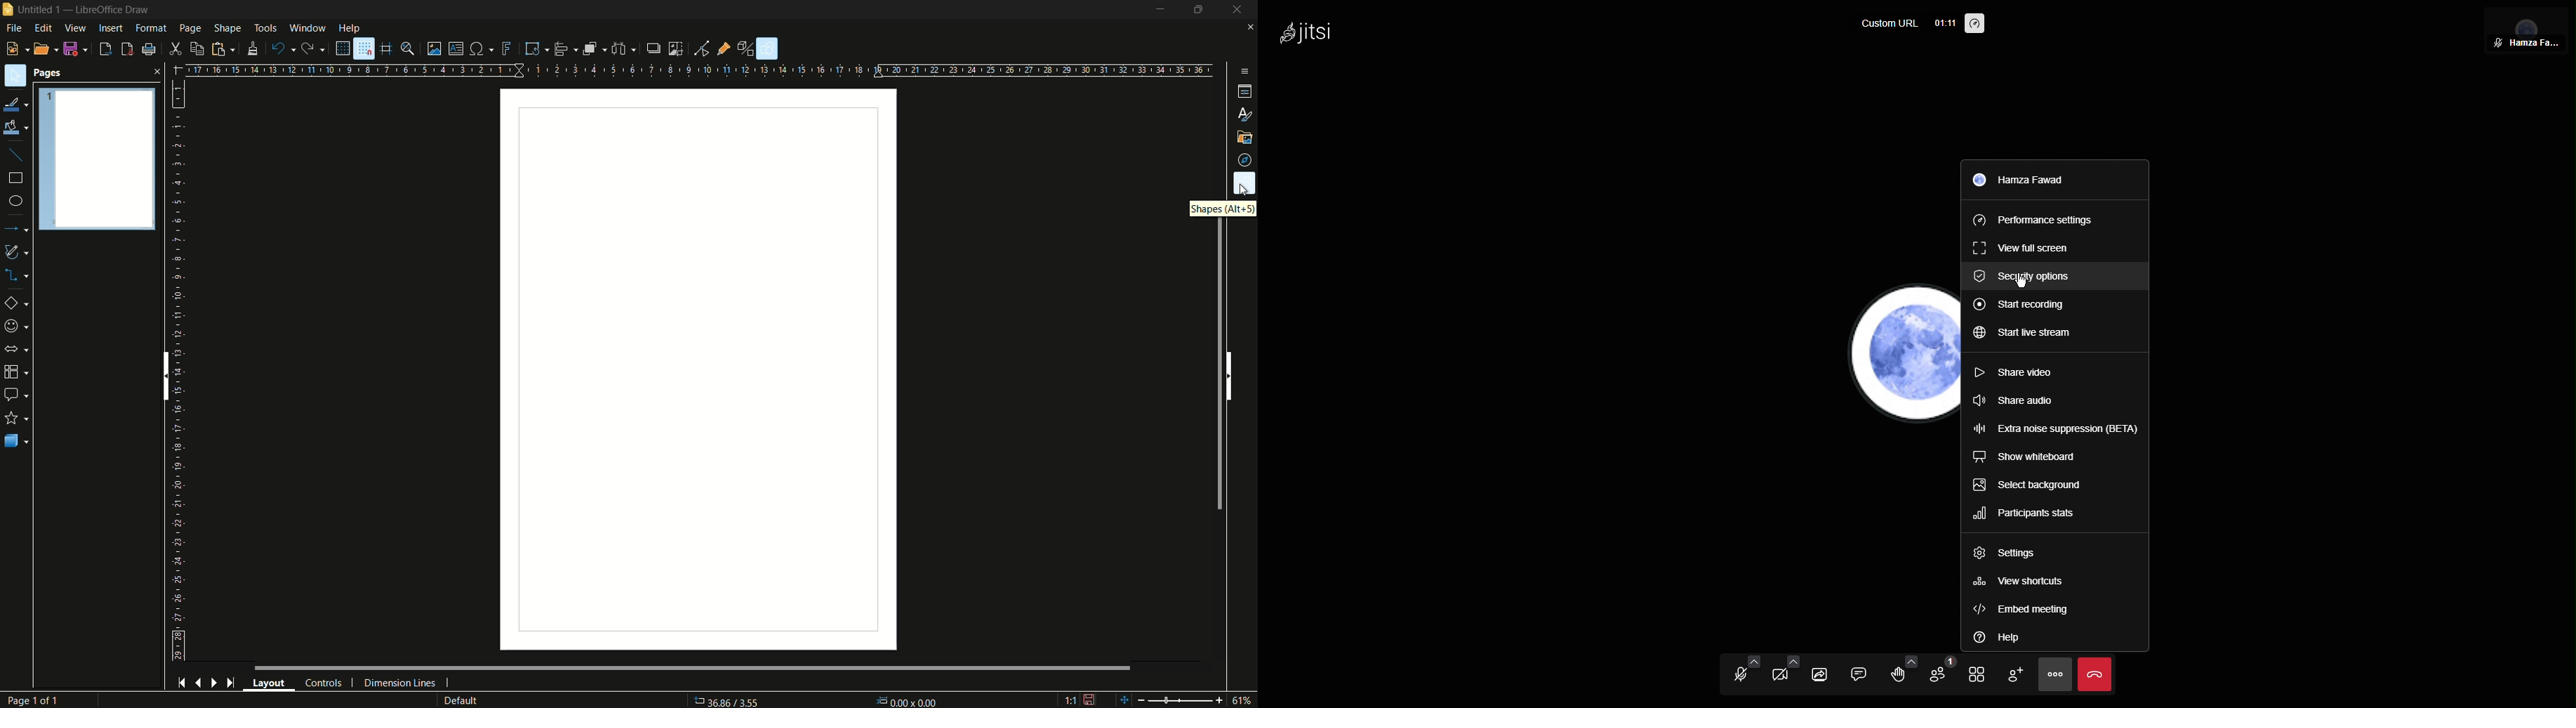  Describe the element at coordinates (2029, 458) in the screenshot. I see `Show whiteboard` at that location.